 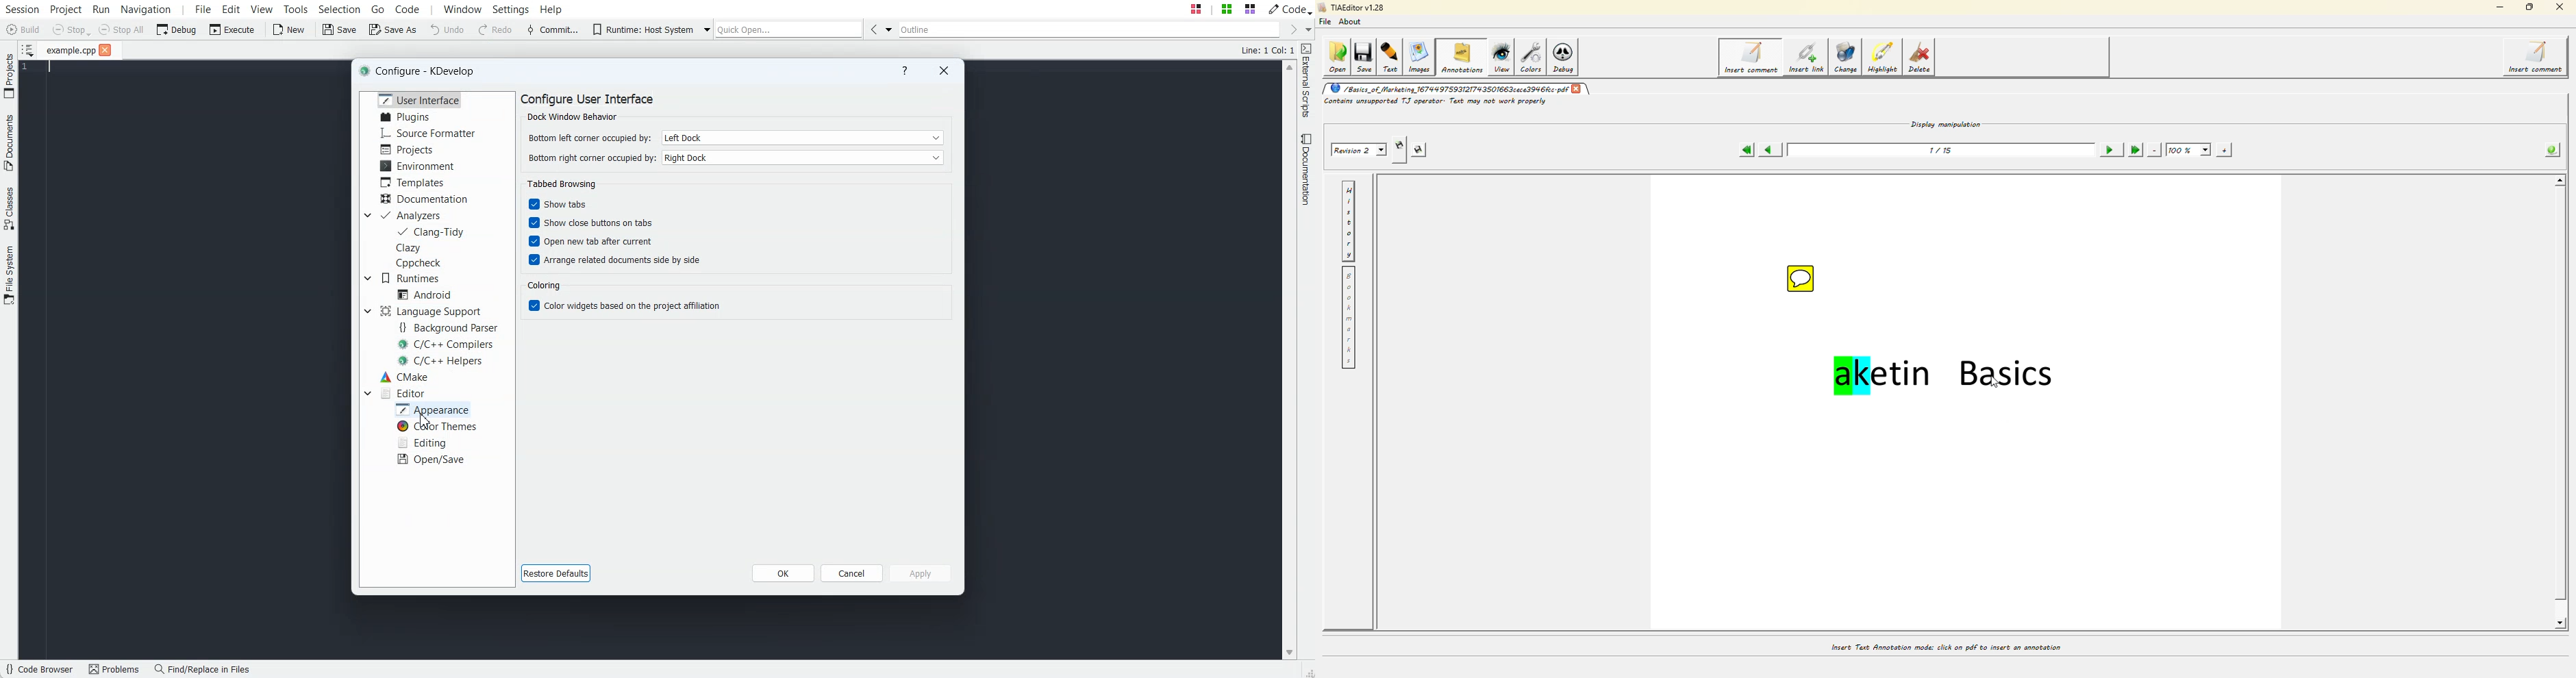 I want to click on Session, so click(x=22, y=9).